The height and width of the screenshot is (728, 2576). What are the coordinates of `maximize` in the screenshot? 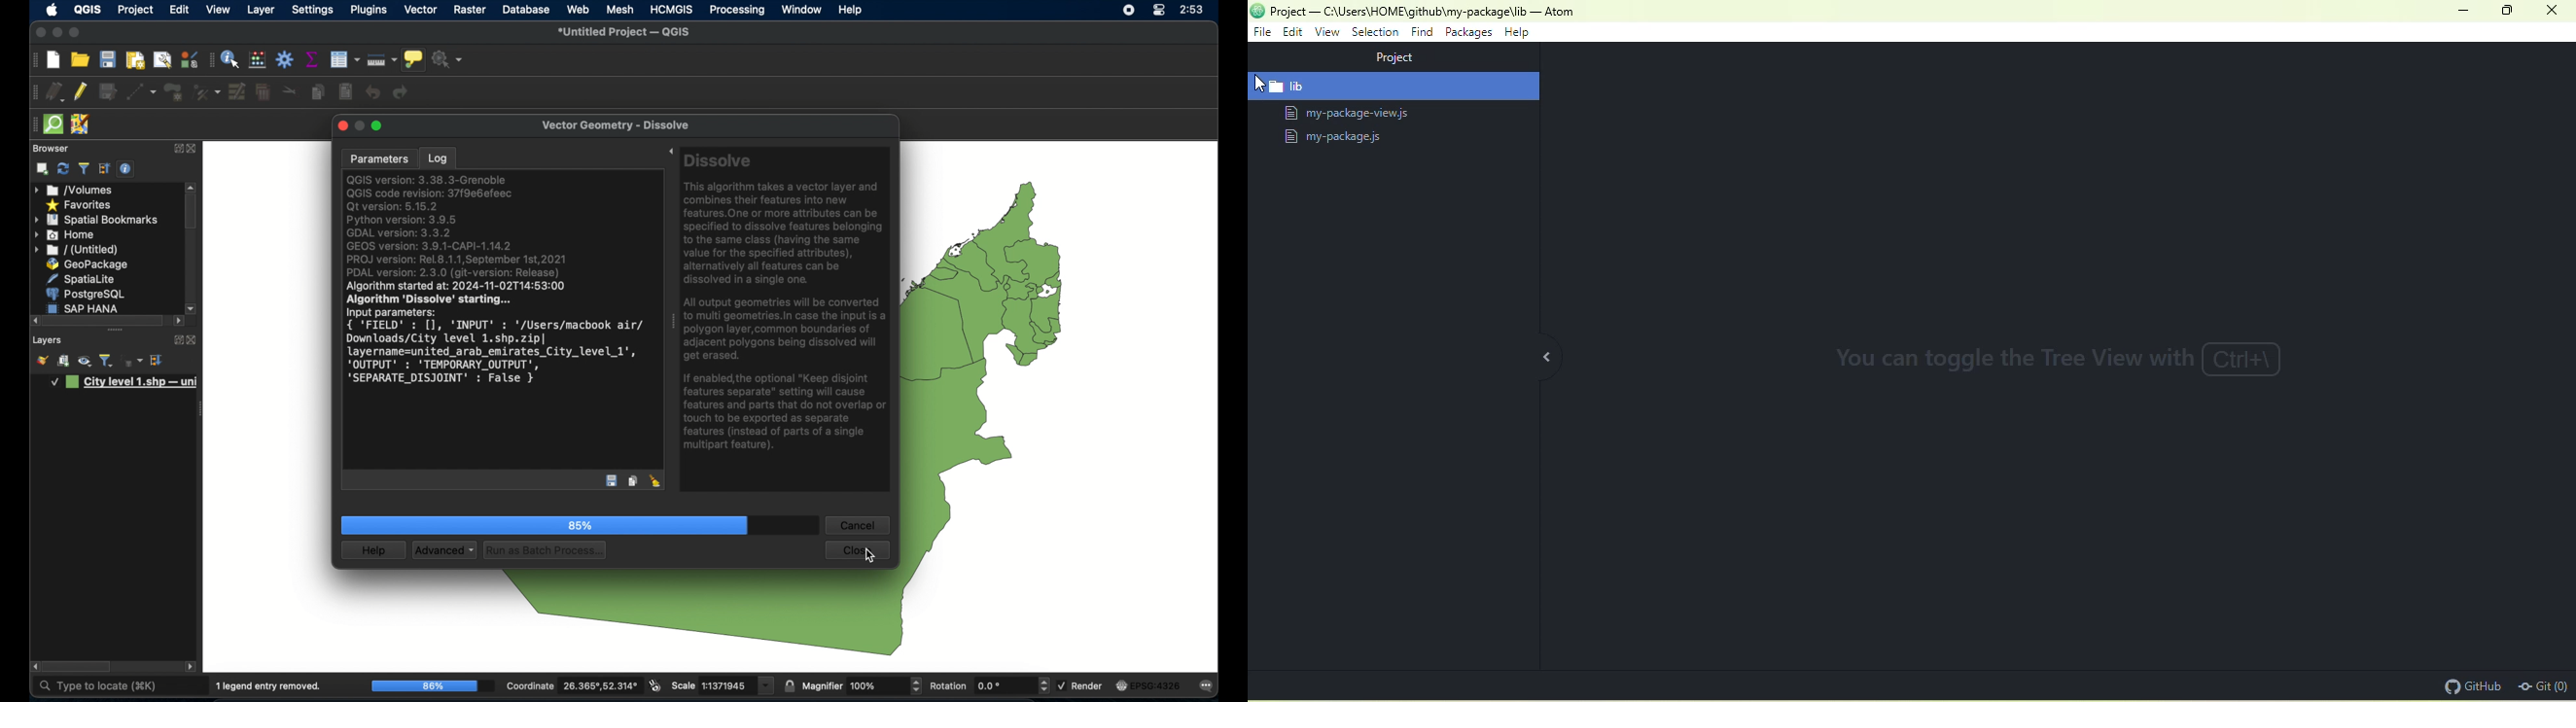 It's located at (2509, 11).